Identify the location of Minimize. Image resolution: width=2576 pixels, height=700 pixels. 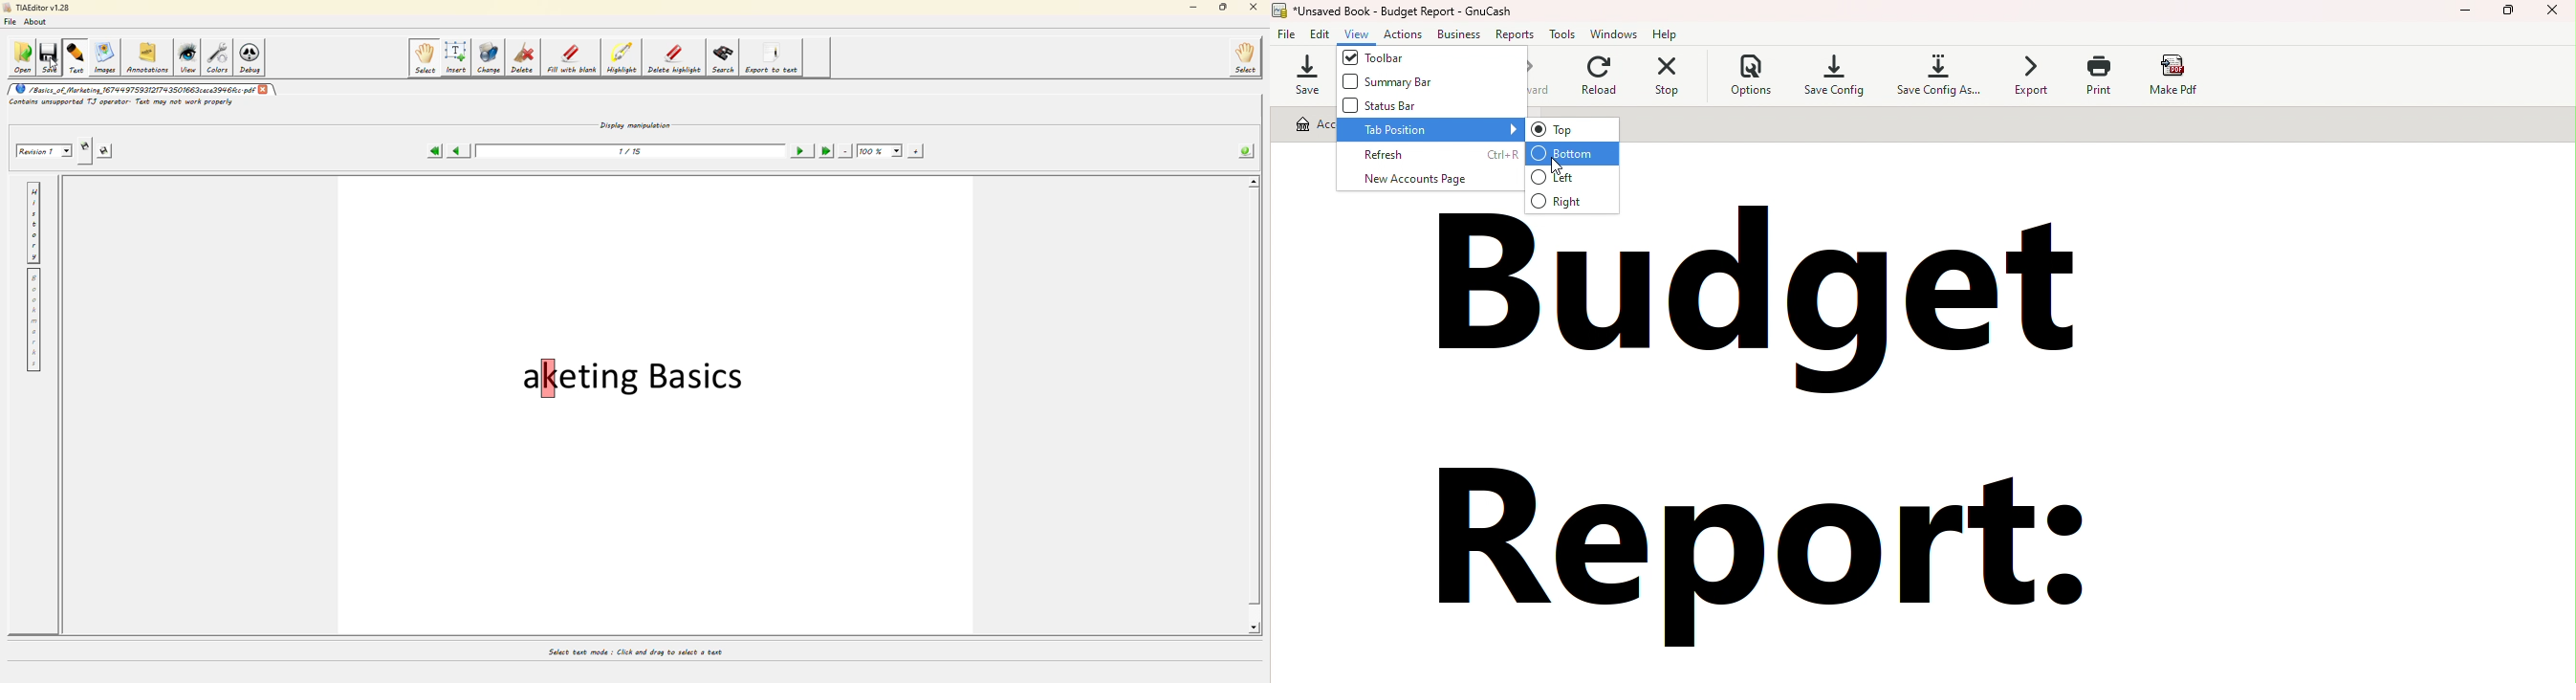
(2464, 14).